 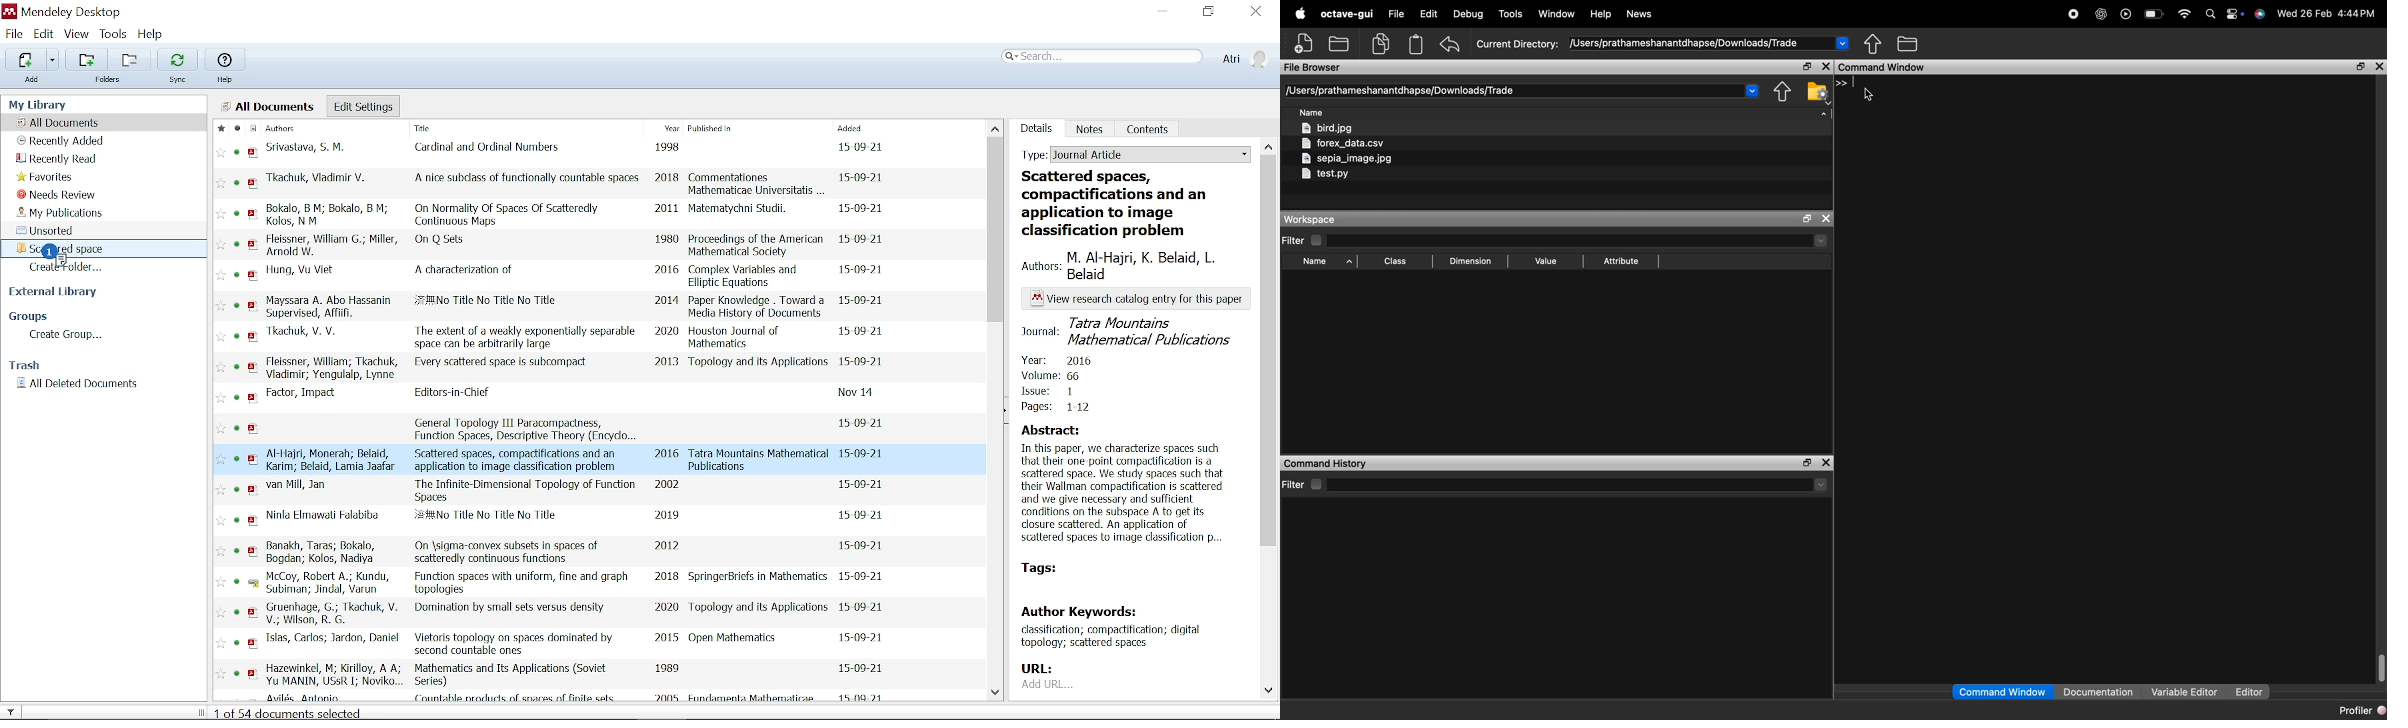 I want to click on date, so click(x=863, y=608).